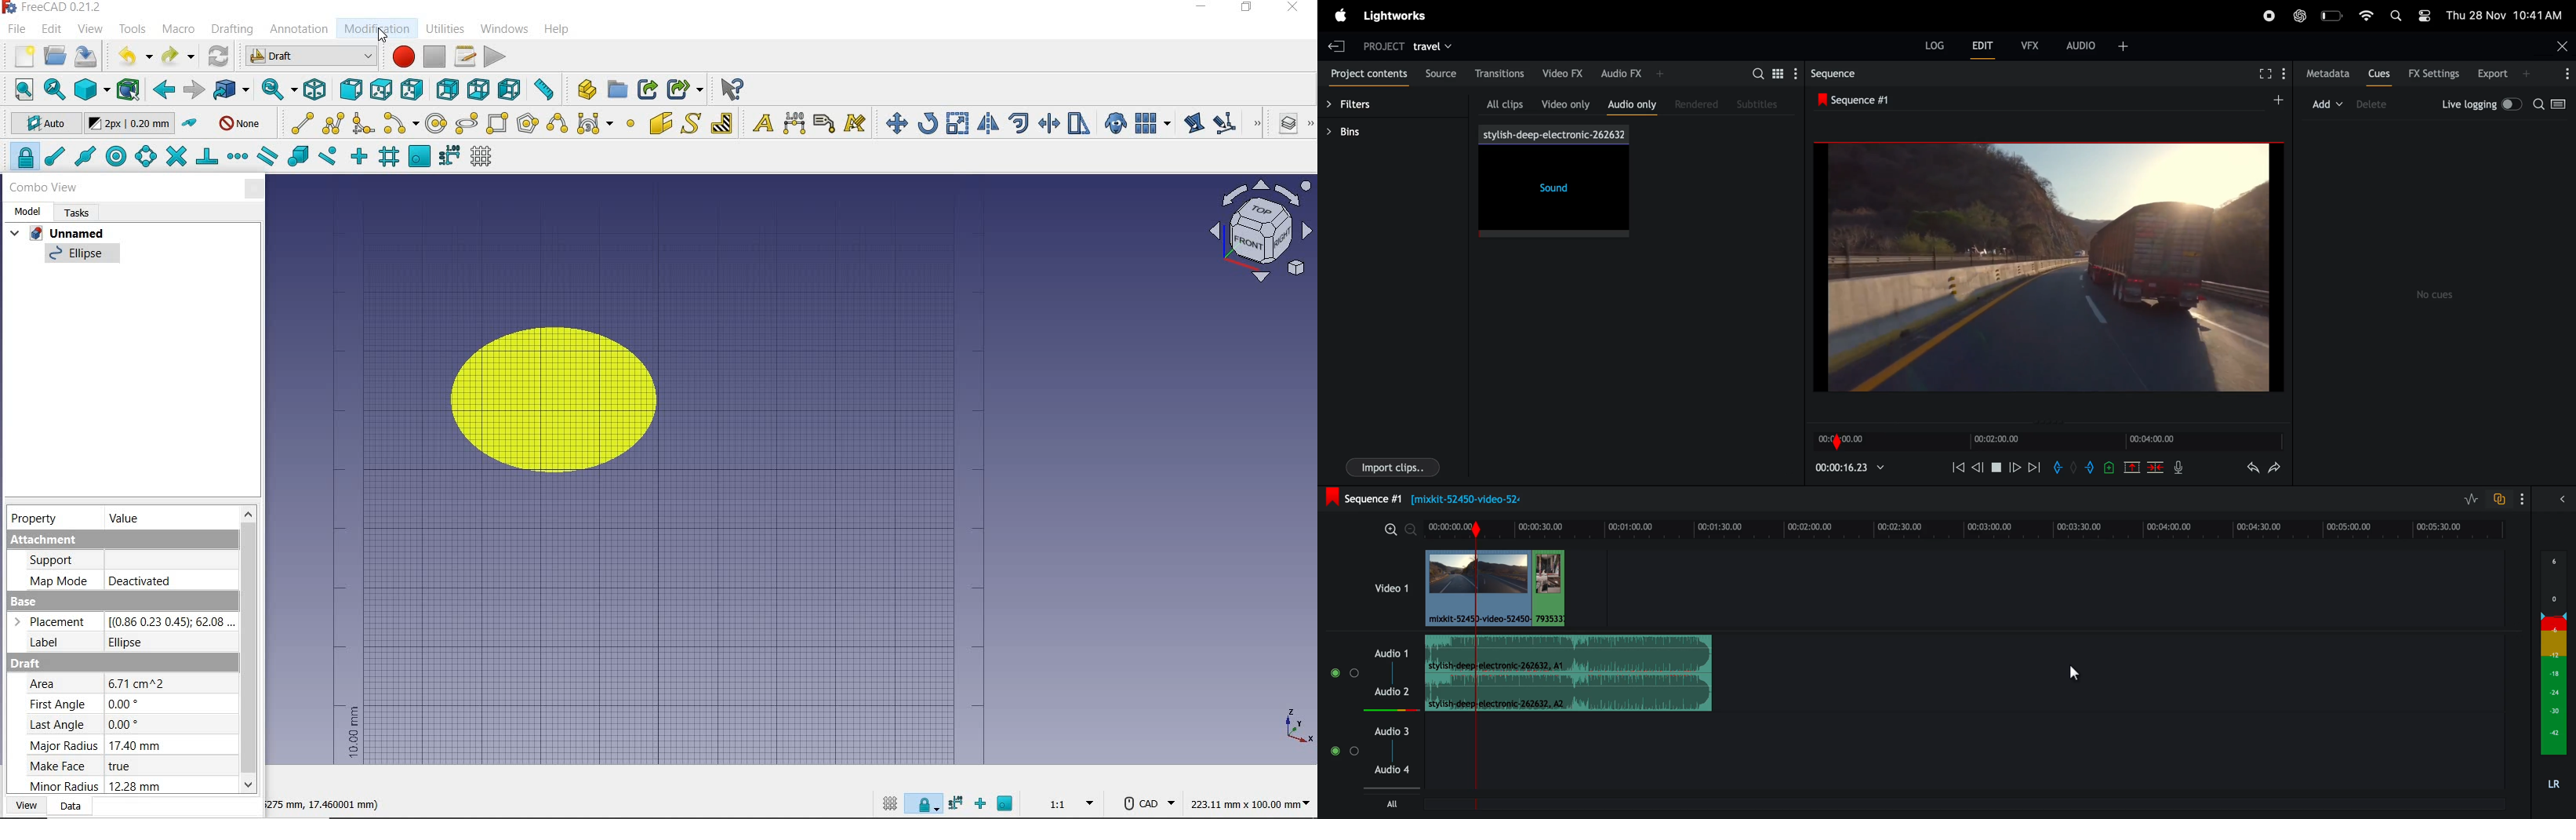 This screenshot has width=2576, height=840. Describe the element at coordinates (350, 89) in the screenshot. I see `front` at that location.